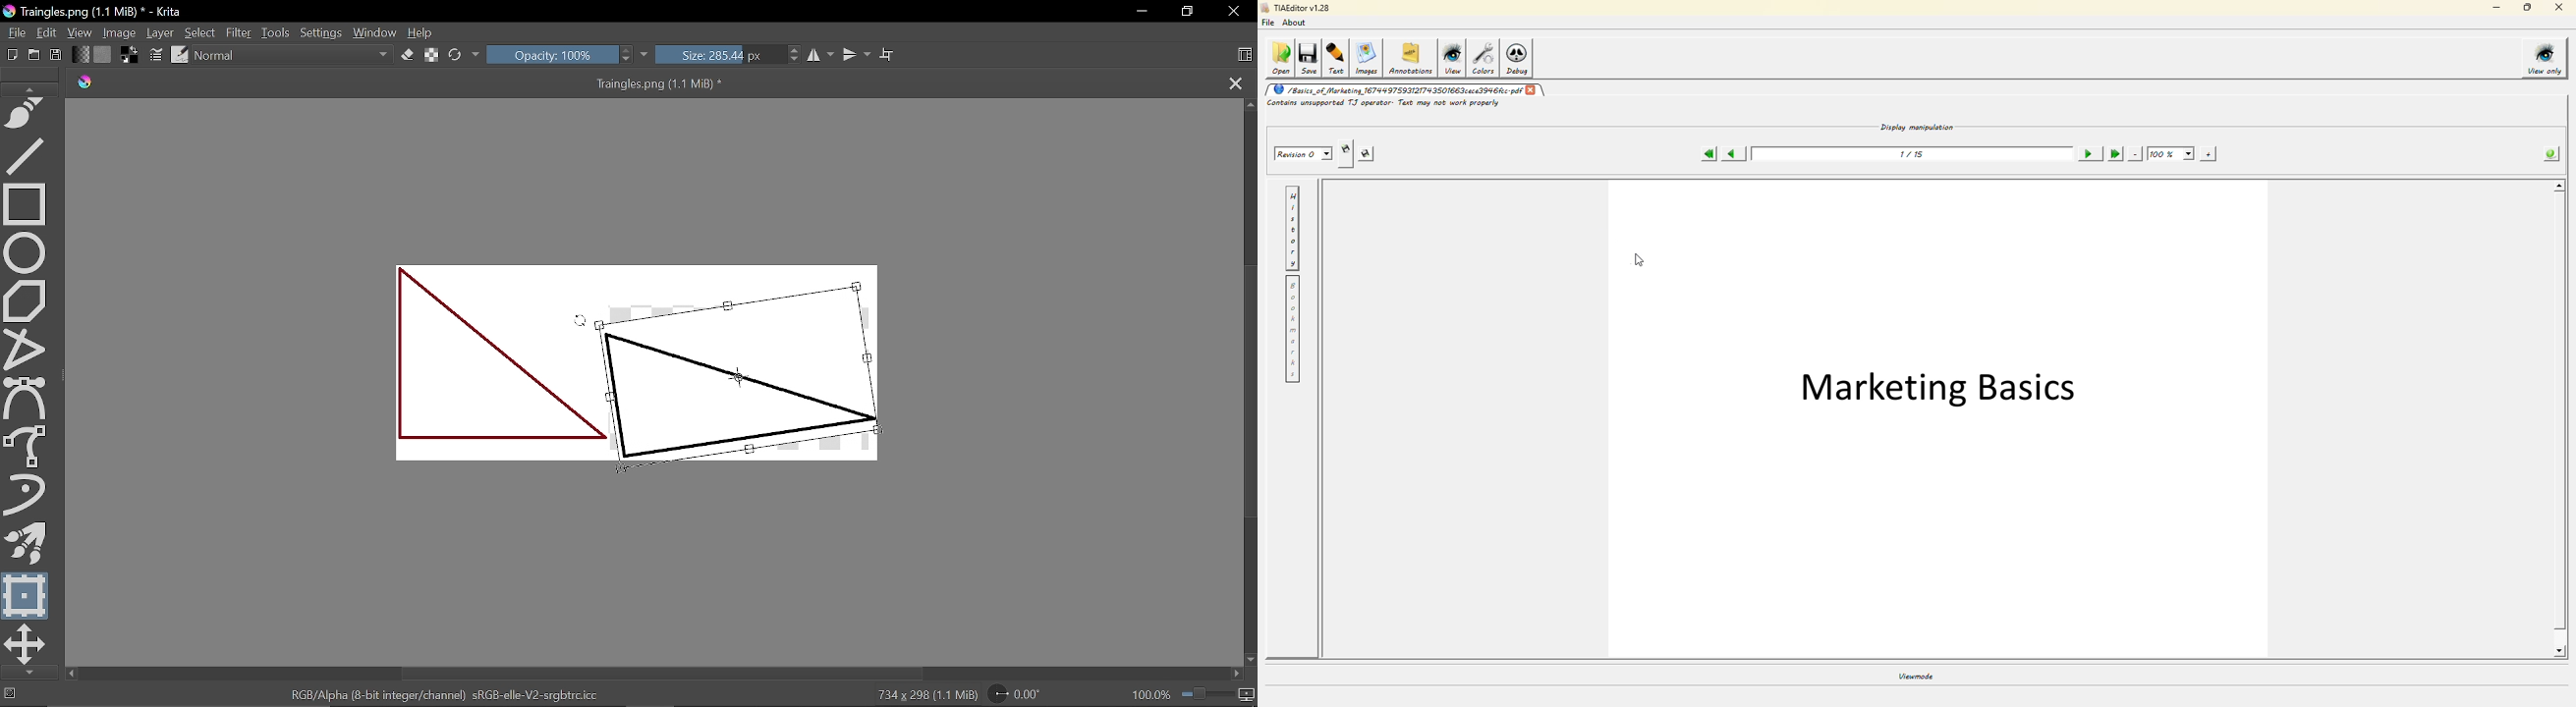  What do you see at coordinates (26, 644) in the screenshot?
I see `Move a layer` at bounding box center [26, 644].